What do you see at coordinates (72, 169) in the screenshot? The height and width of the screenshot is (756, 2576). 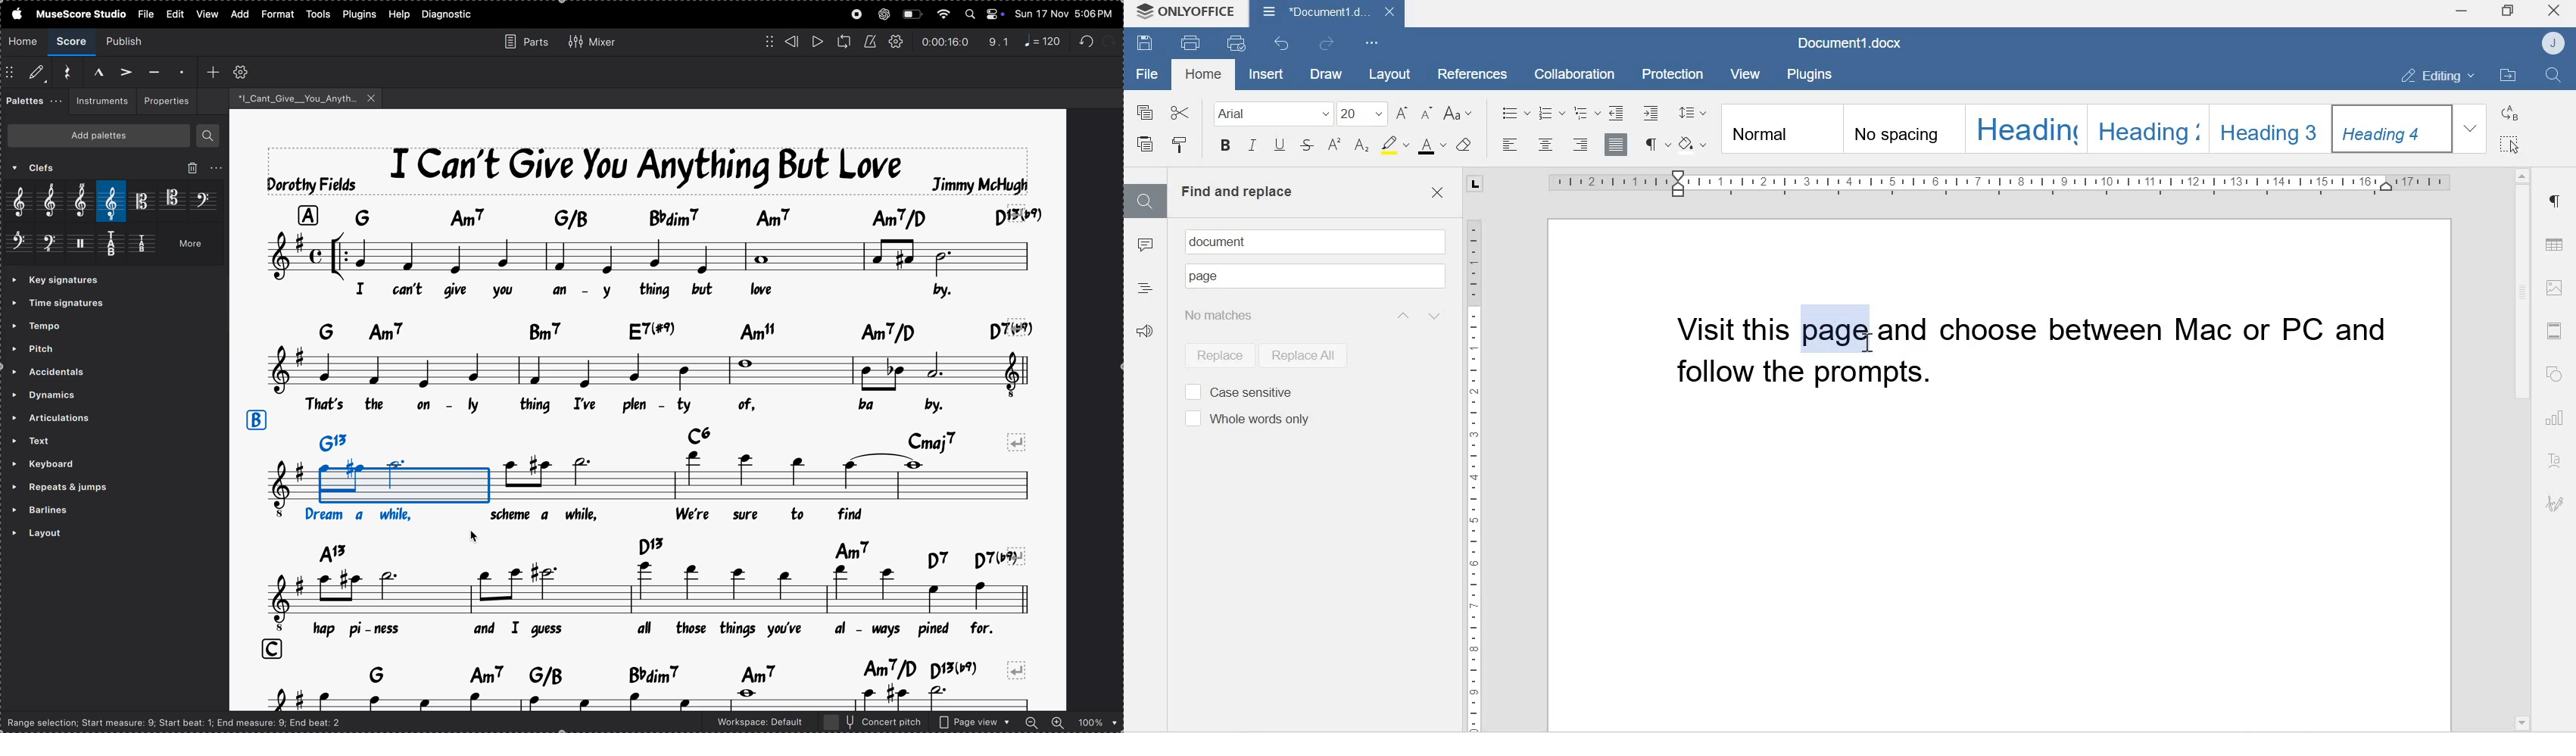 I see `Clefs` at bounding box center [72, 169].